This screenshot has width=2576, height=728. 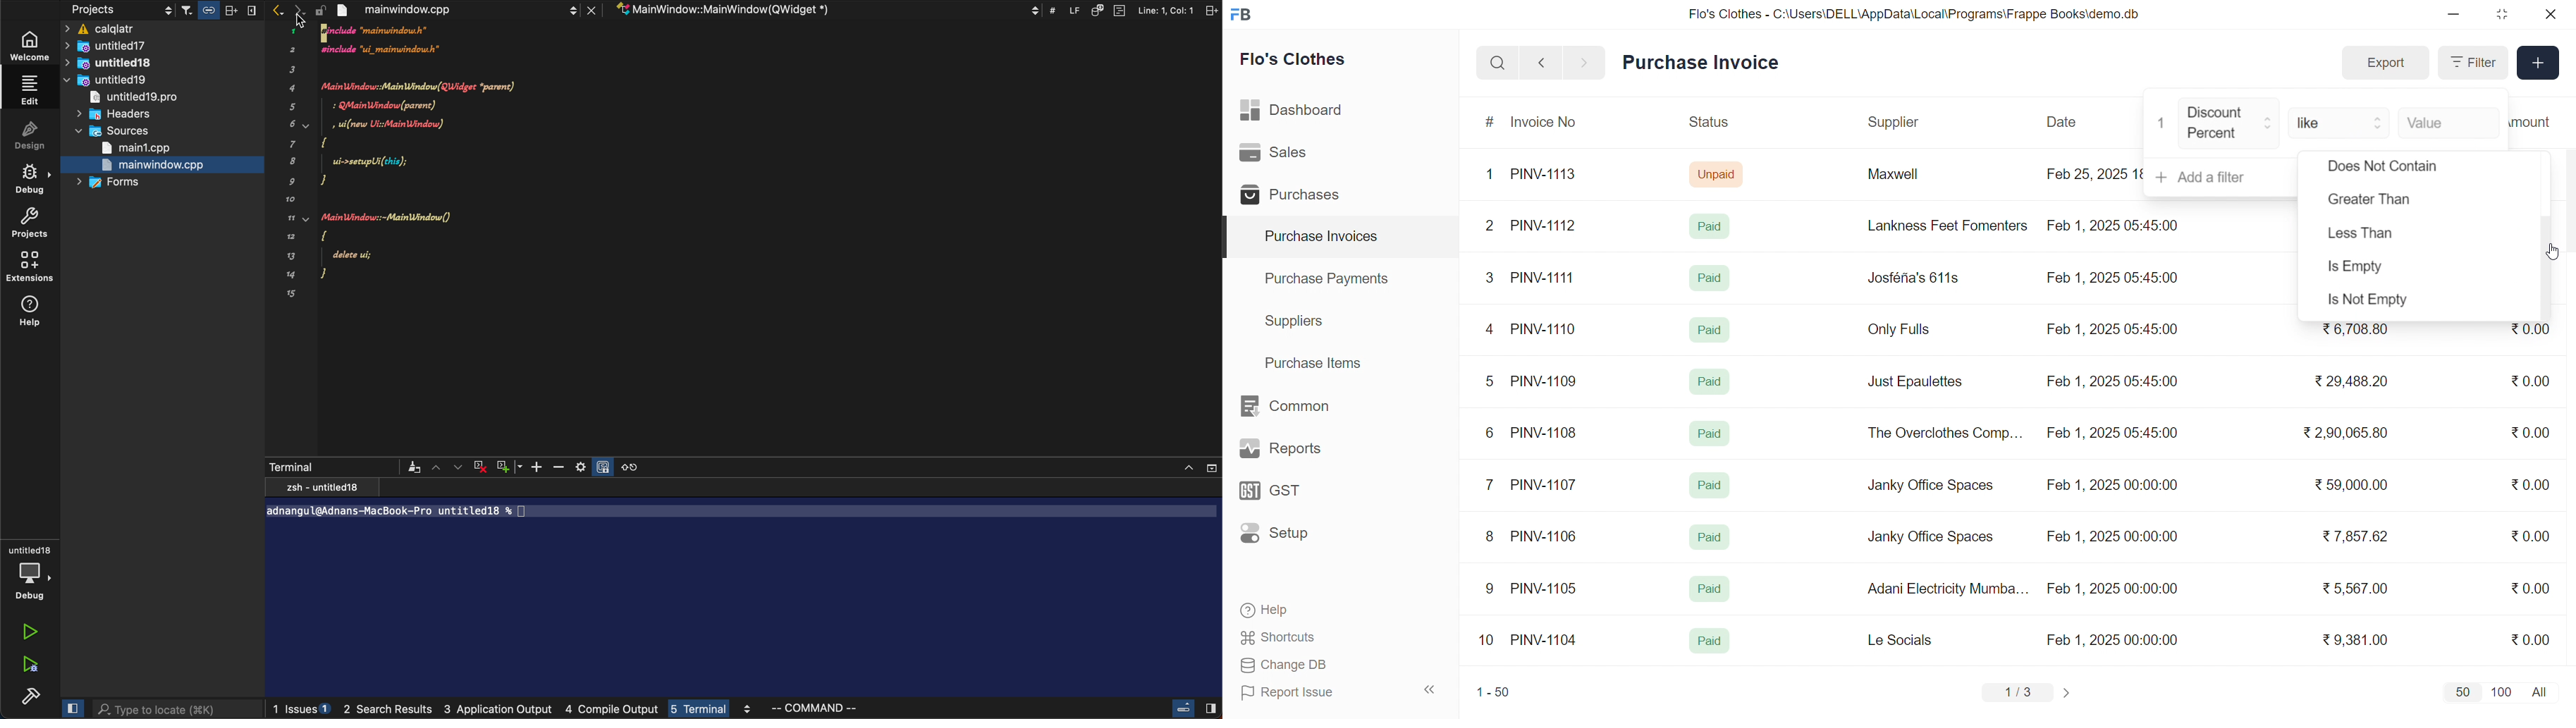 I want to click on PINV-1111, so click(x=1544, y=277).